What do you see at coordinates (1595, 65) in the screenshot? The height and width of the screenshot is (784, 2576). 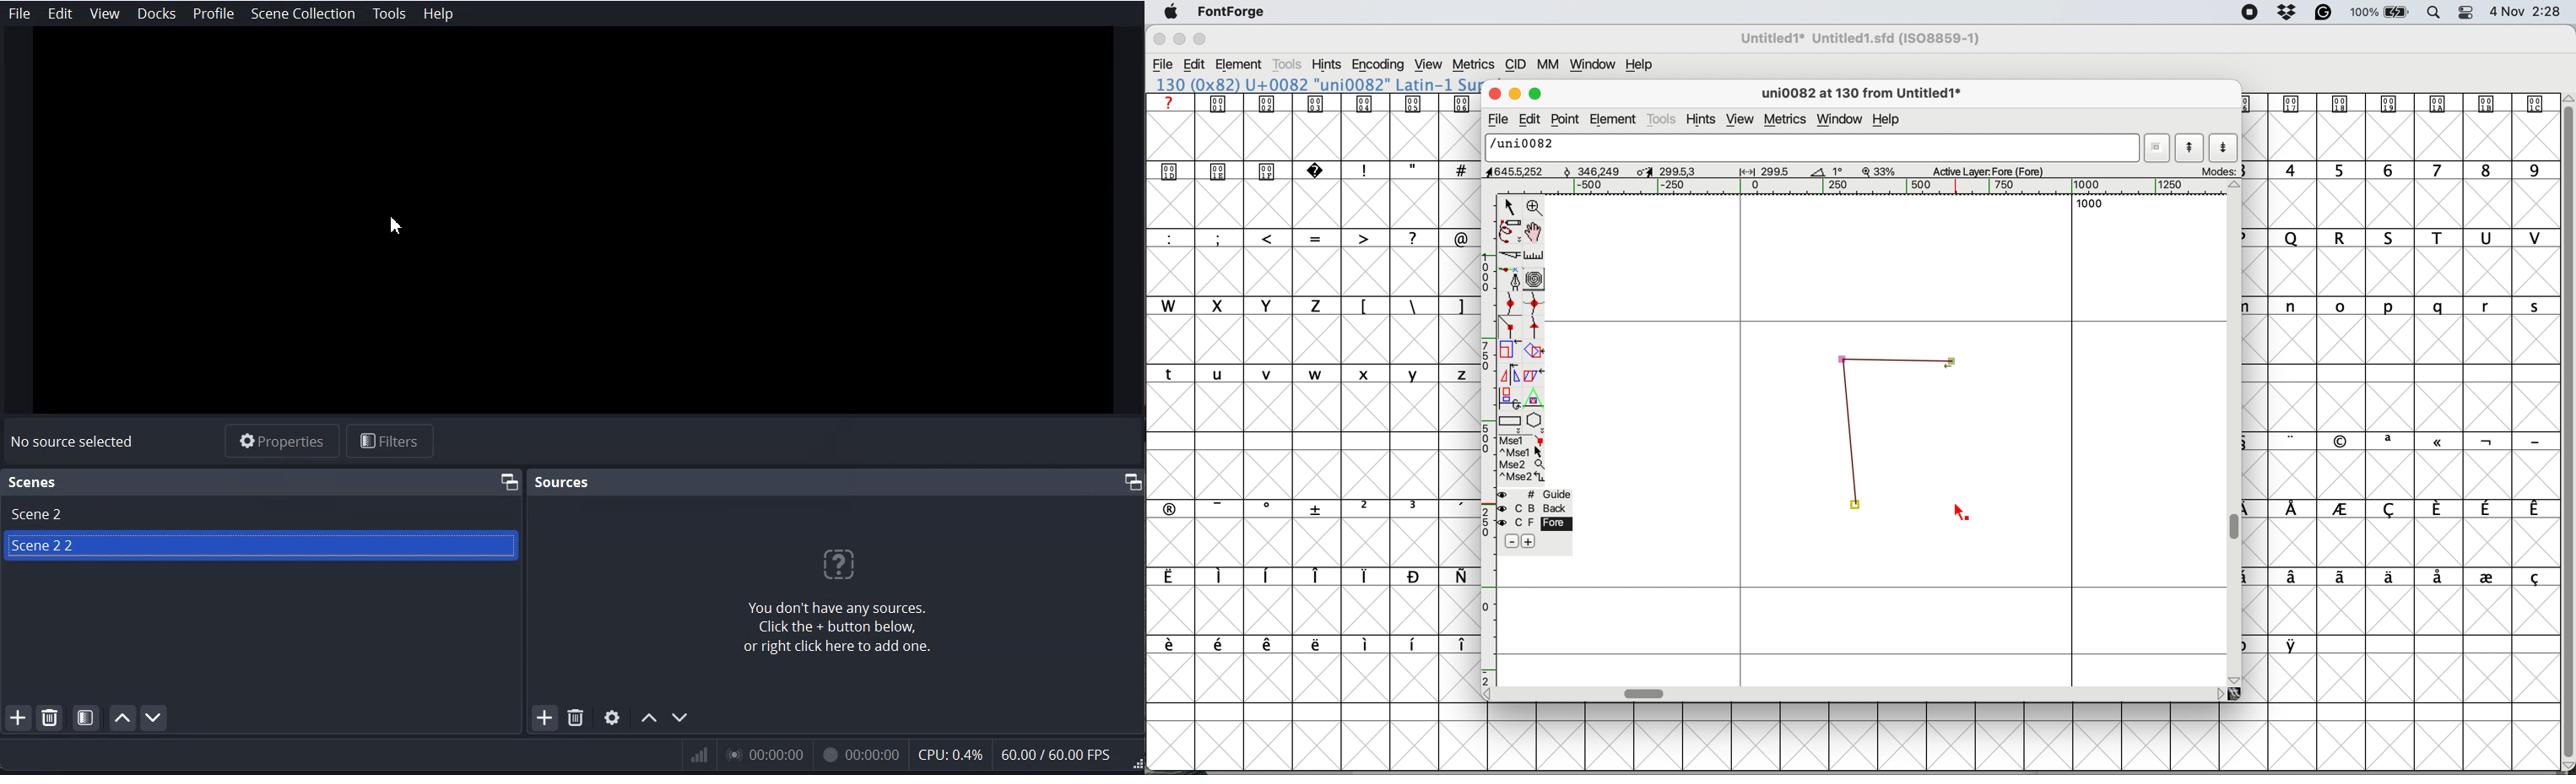 I see `window` at bounding box center [1595, 65].